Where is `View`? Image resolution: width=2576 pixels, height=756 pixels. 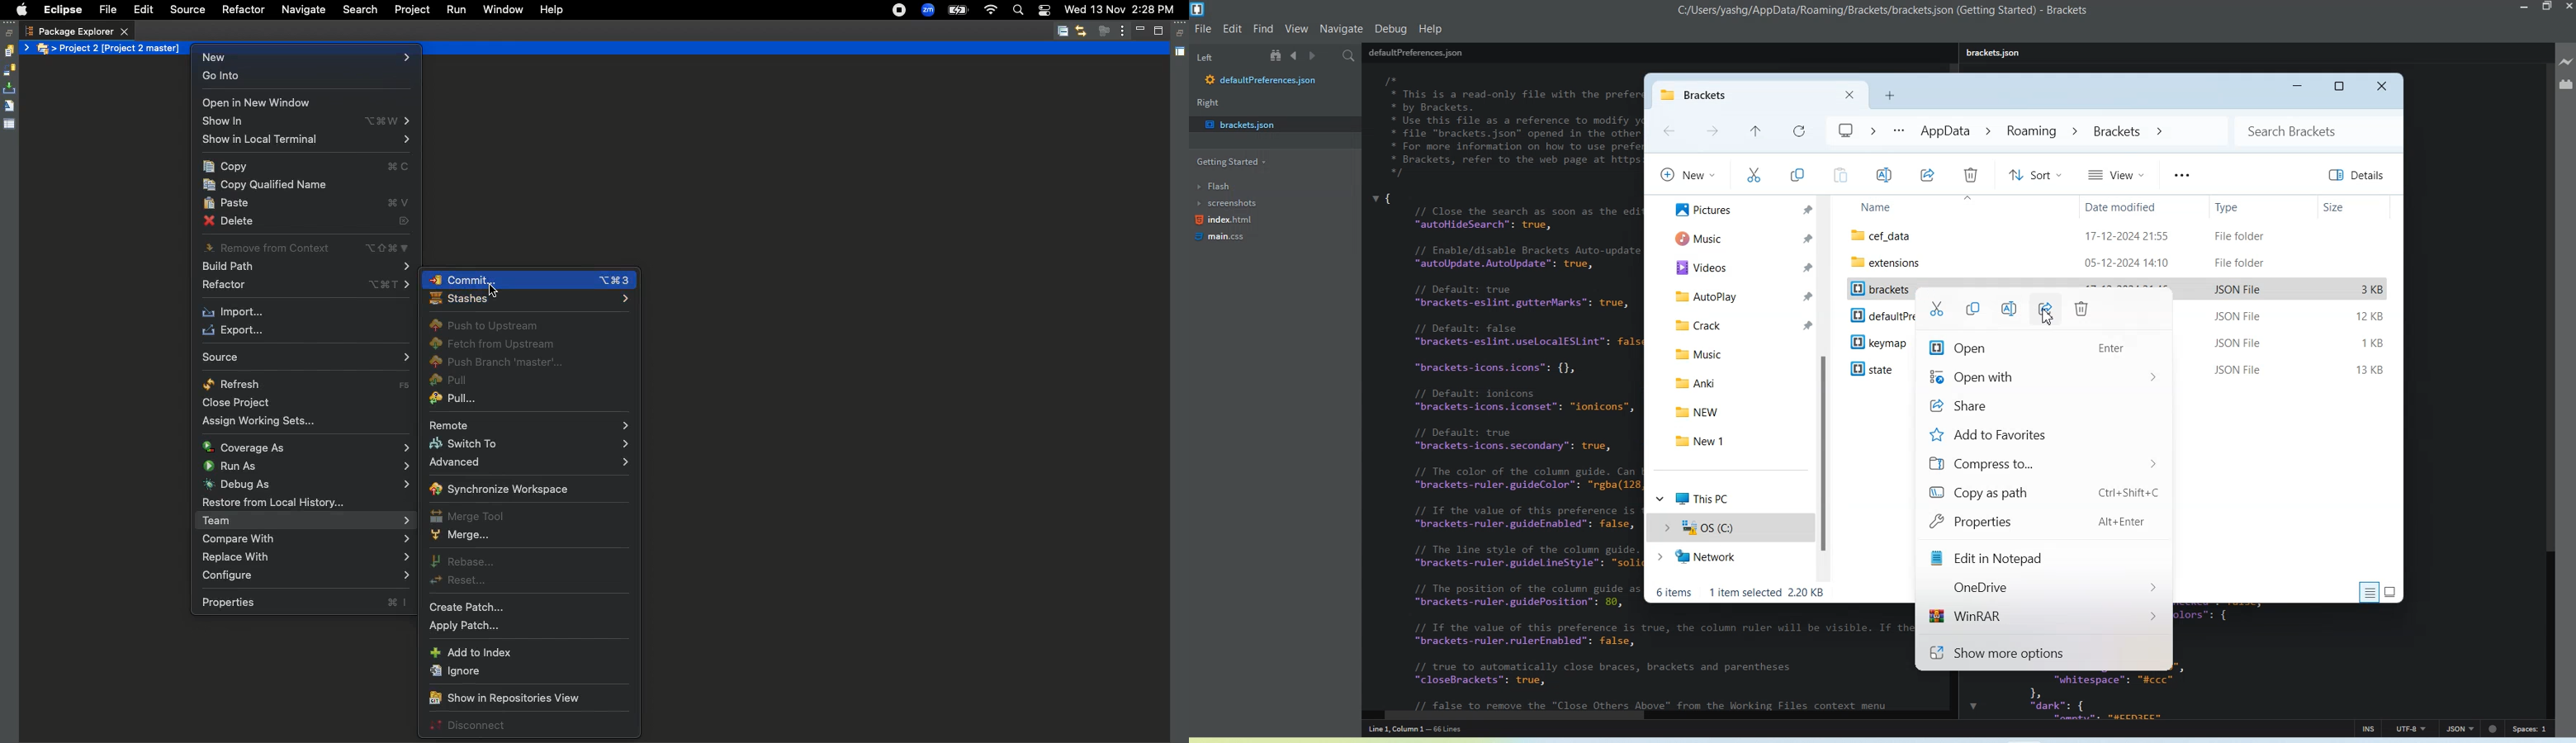
View is located at coordinates (2117, 173).